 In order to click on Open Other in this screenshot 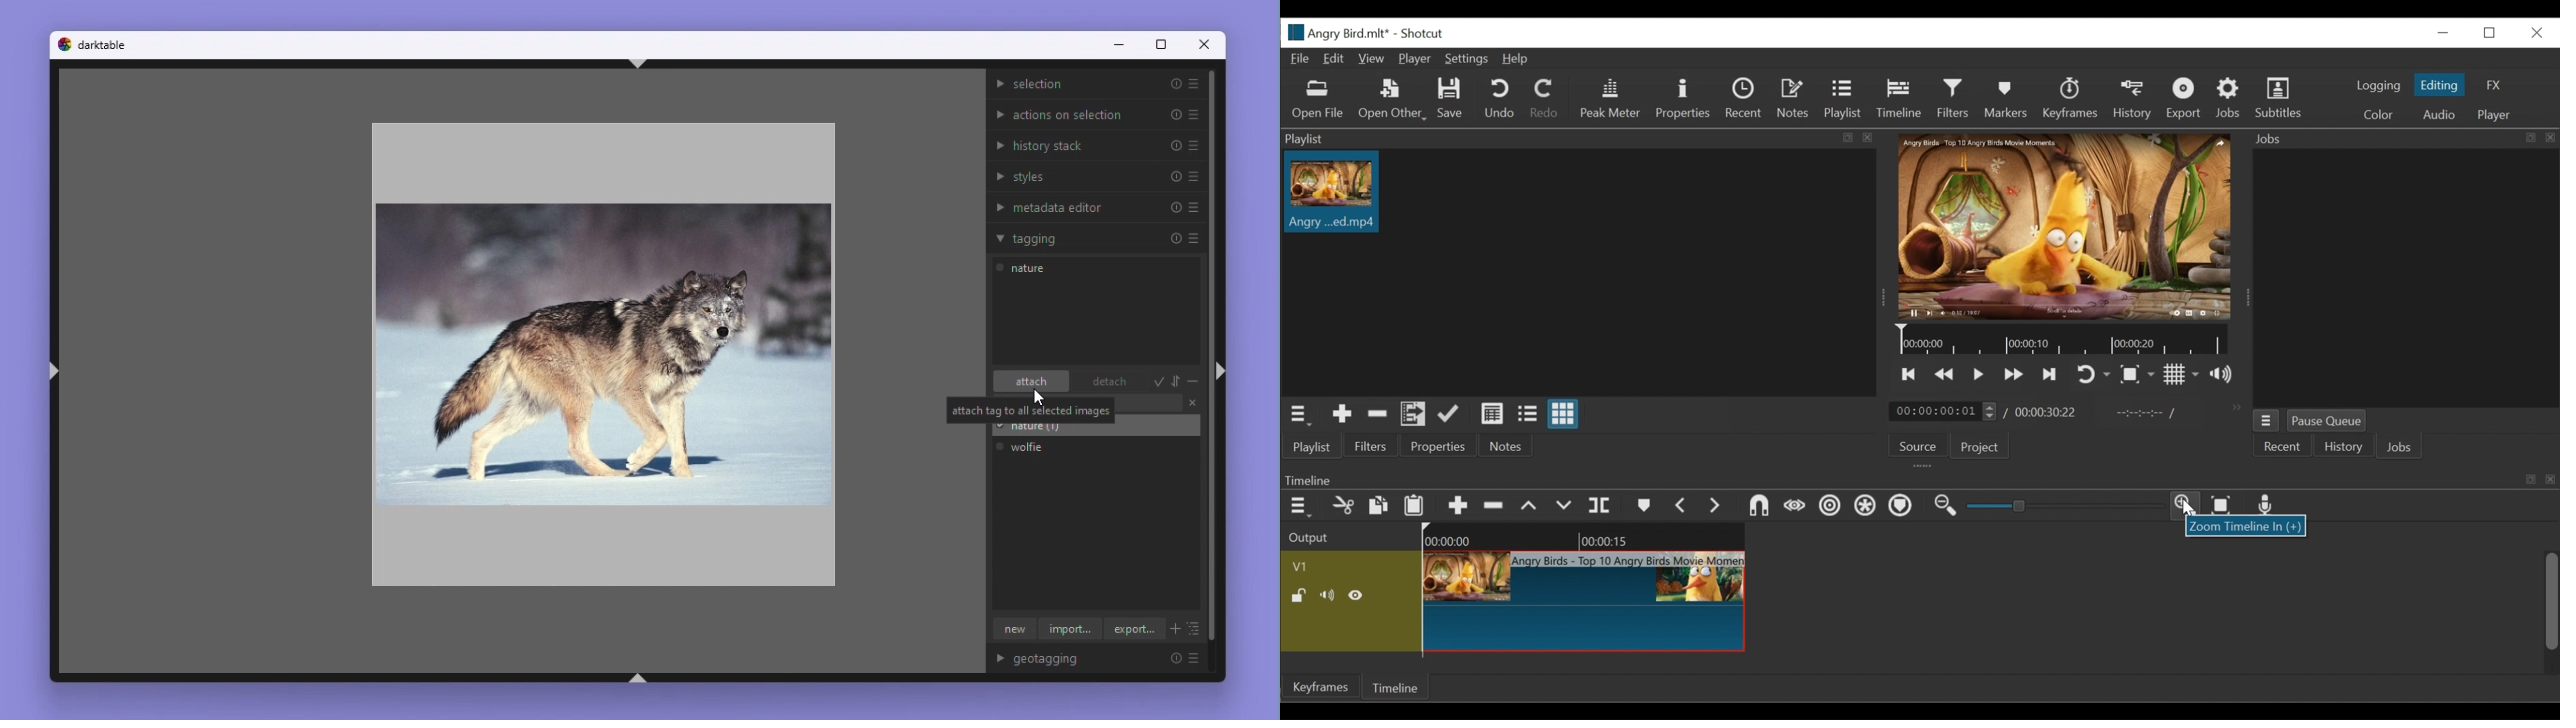, I will do `click(1393, 100)`.